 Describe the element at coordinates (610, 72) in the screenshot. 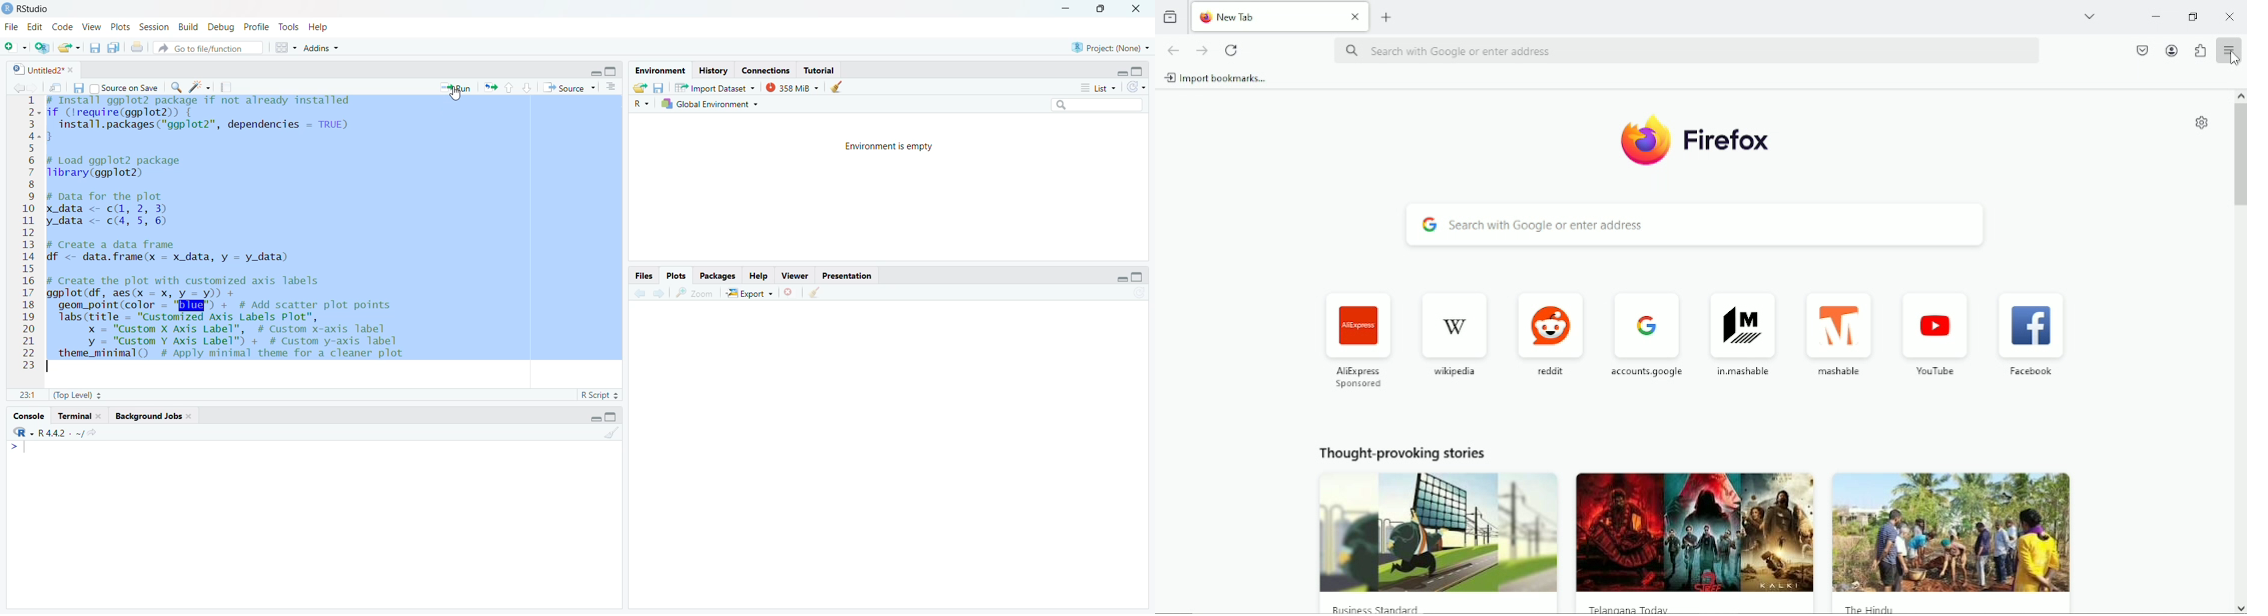

I see `maximise` at that location.